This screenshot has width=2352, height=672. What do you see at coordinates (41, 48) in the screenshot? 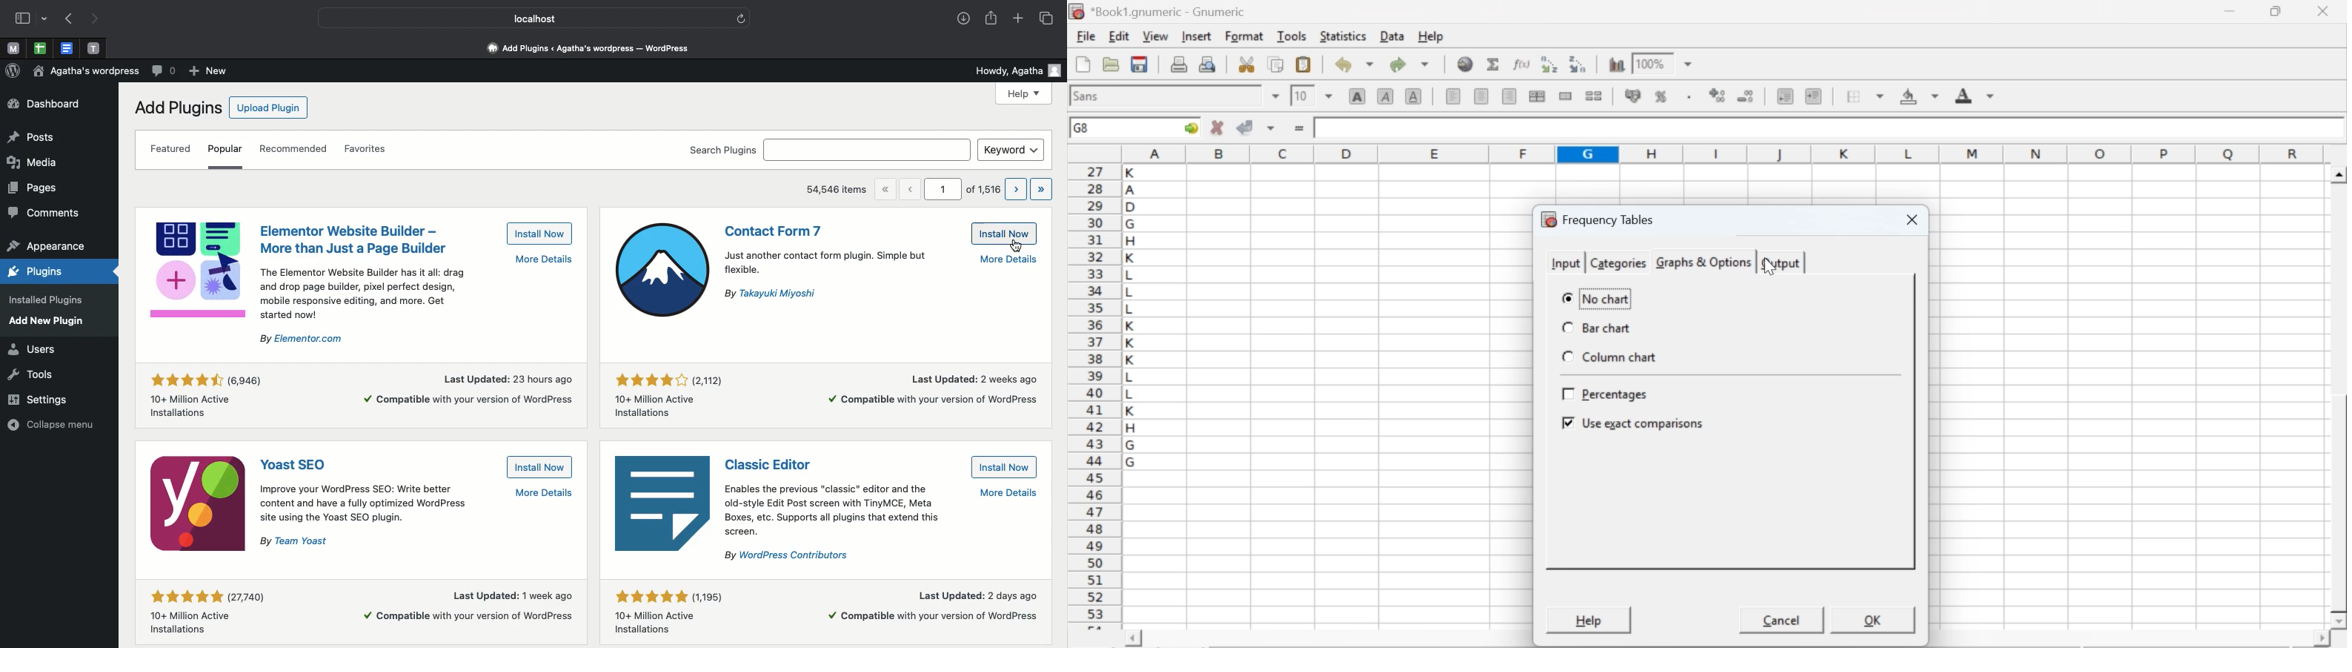
I see `pinned tabs` at bounding box center [41, 48].